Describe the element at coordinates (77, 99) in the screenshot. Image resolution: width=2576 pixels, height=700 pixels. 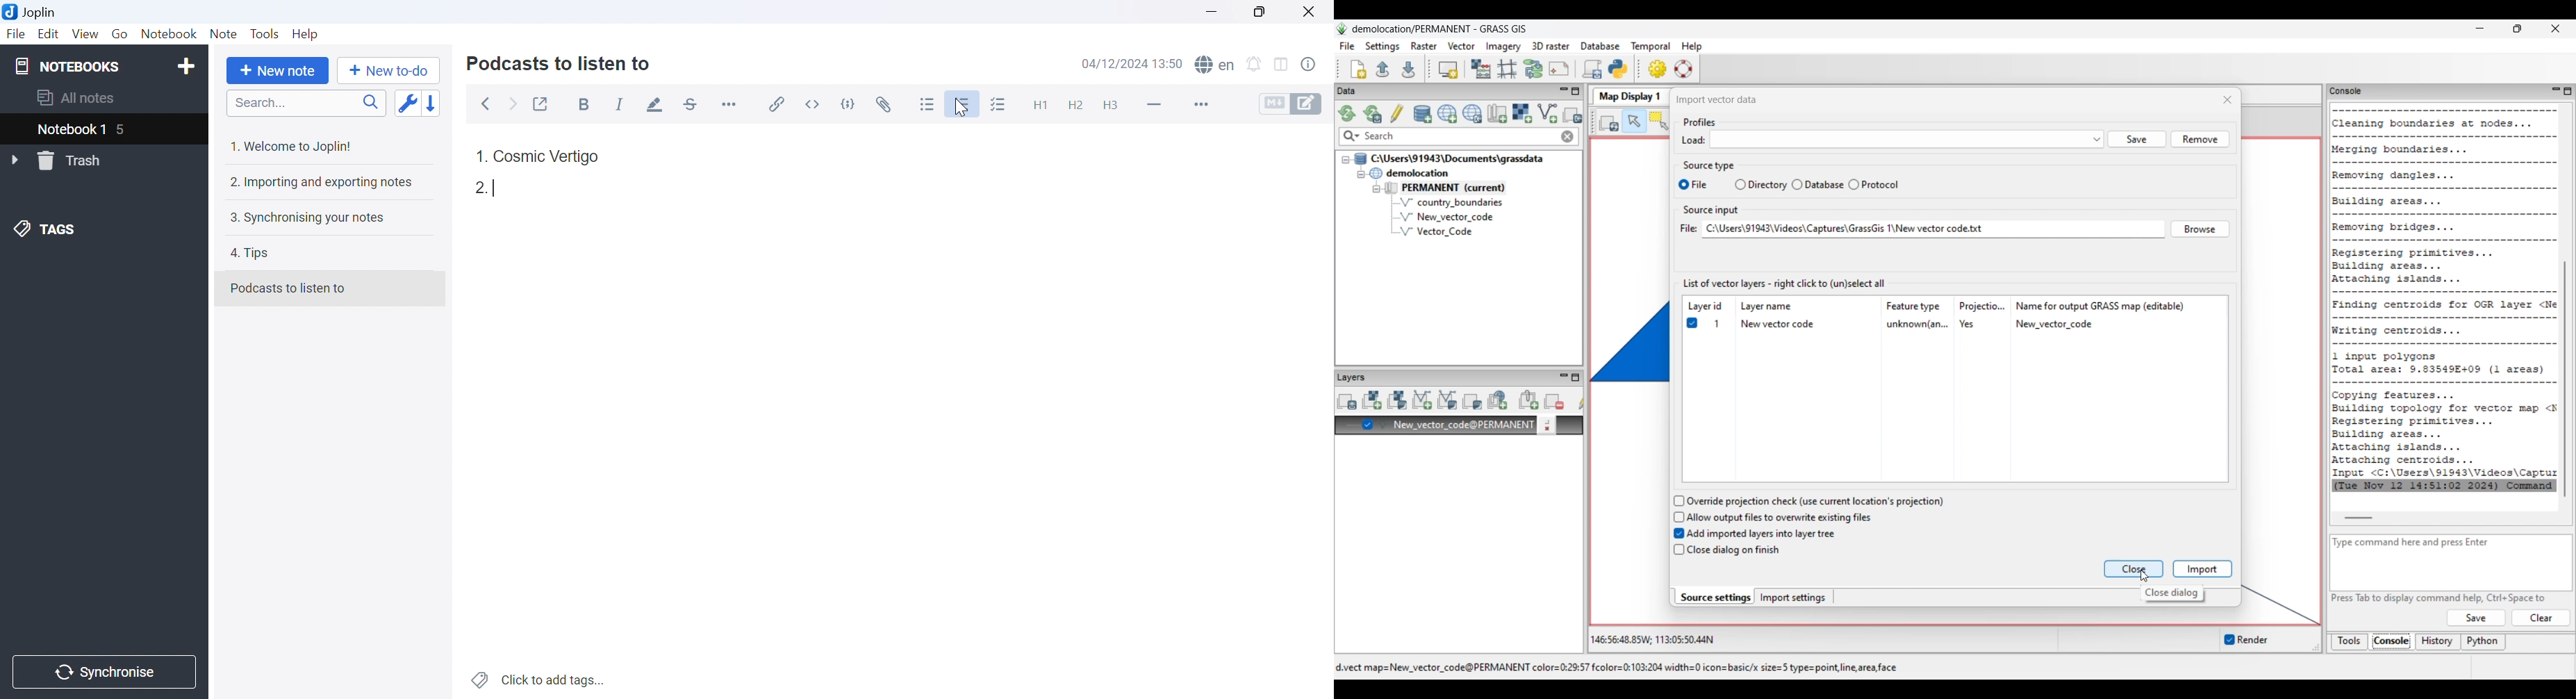
I see `All notes` at that location.